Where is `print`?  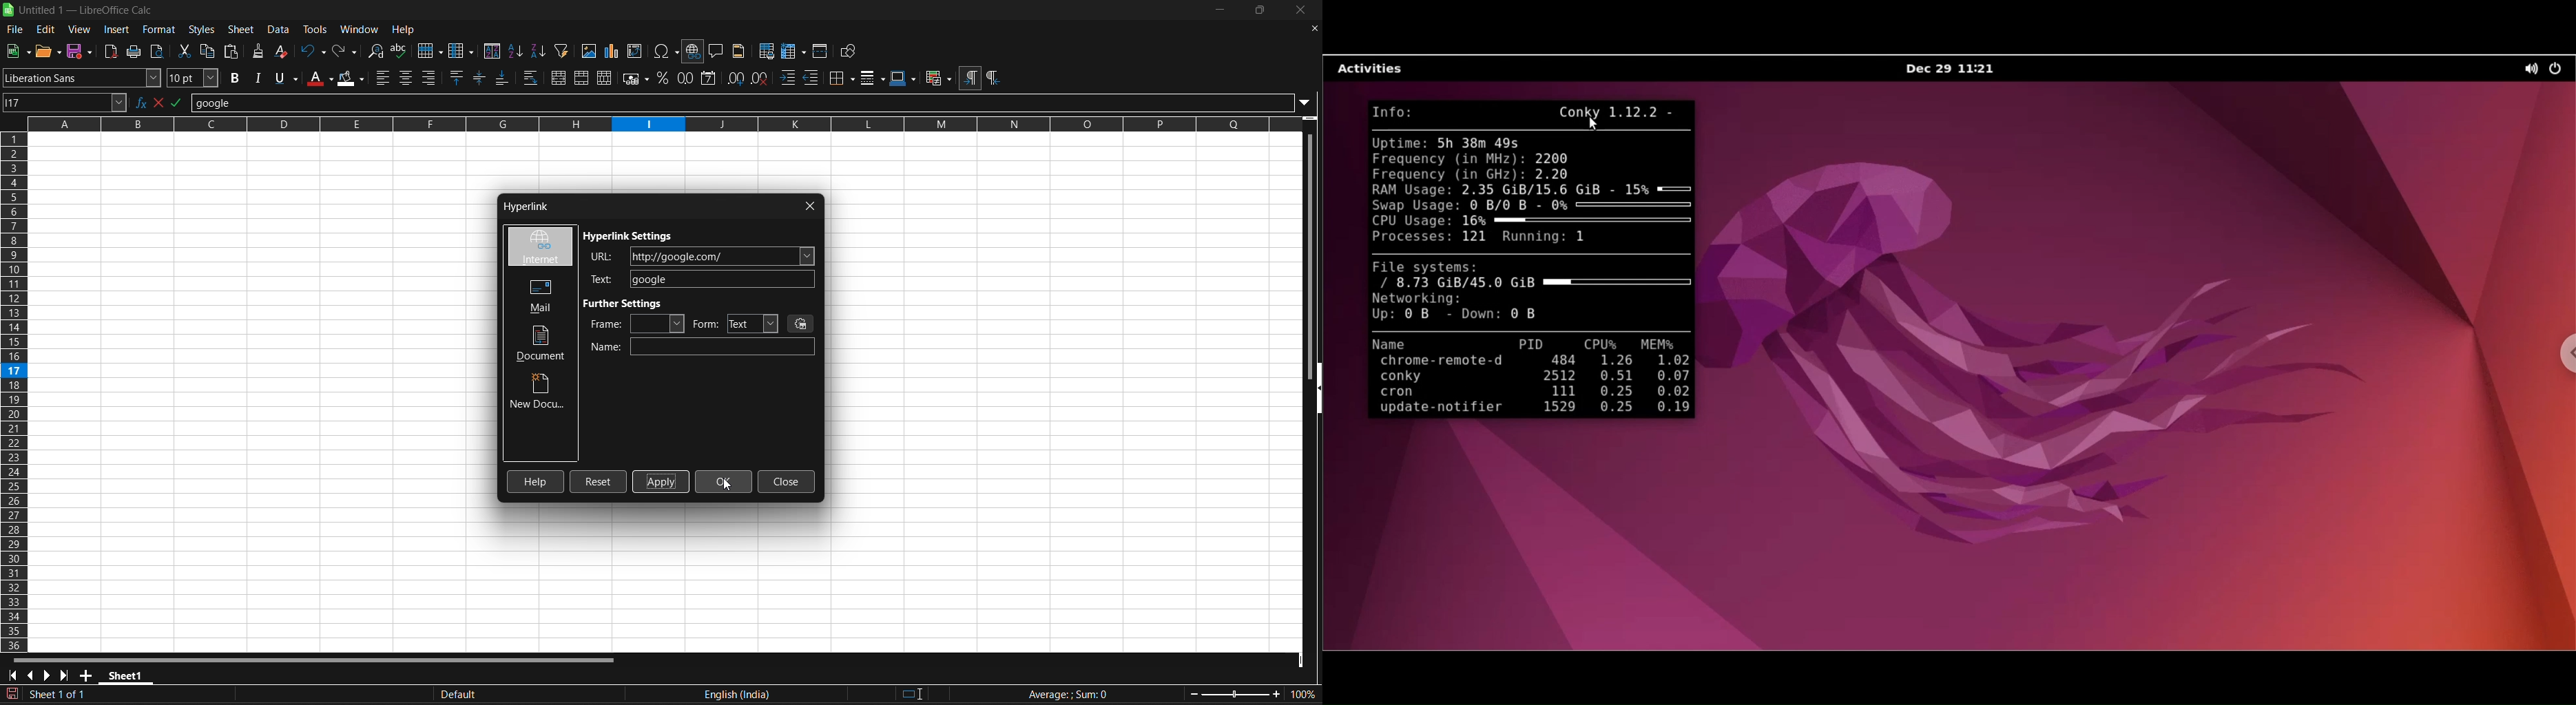
print is located at coordinates (137, 51).